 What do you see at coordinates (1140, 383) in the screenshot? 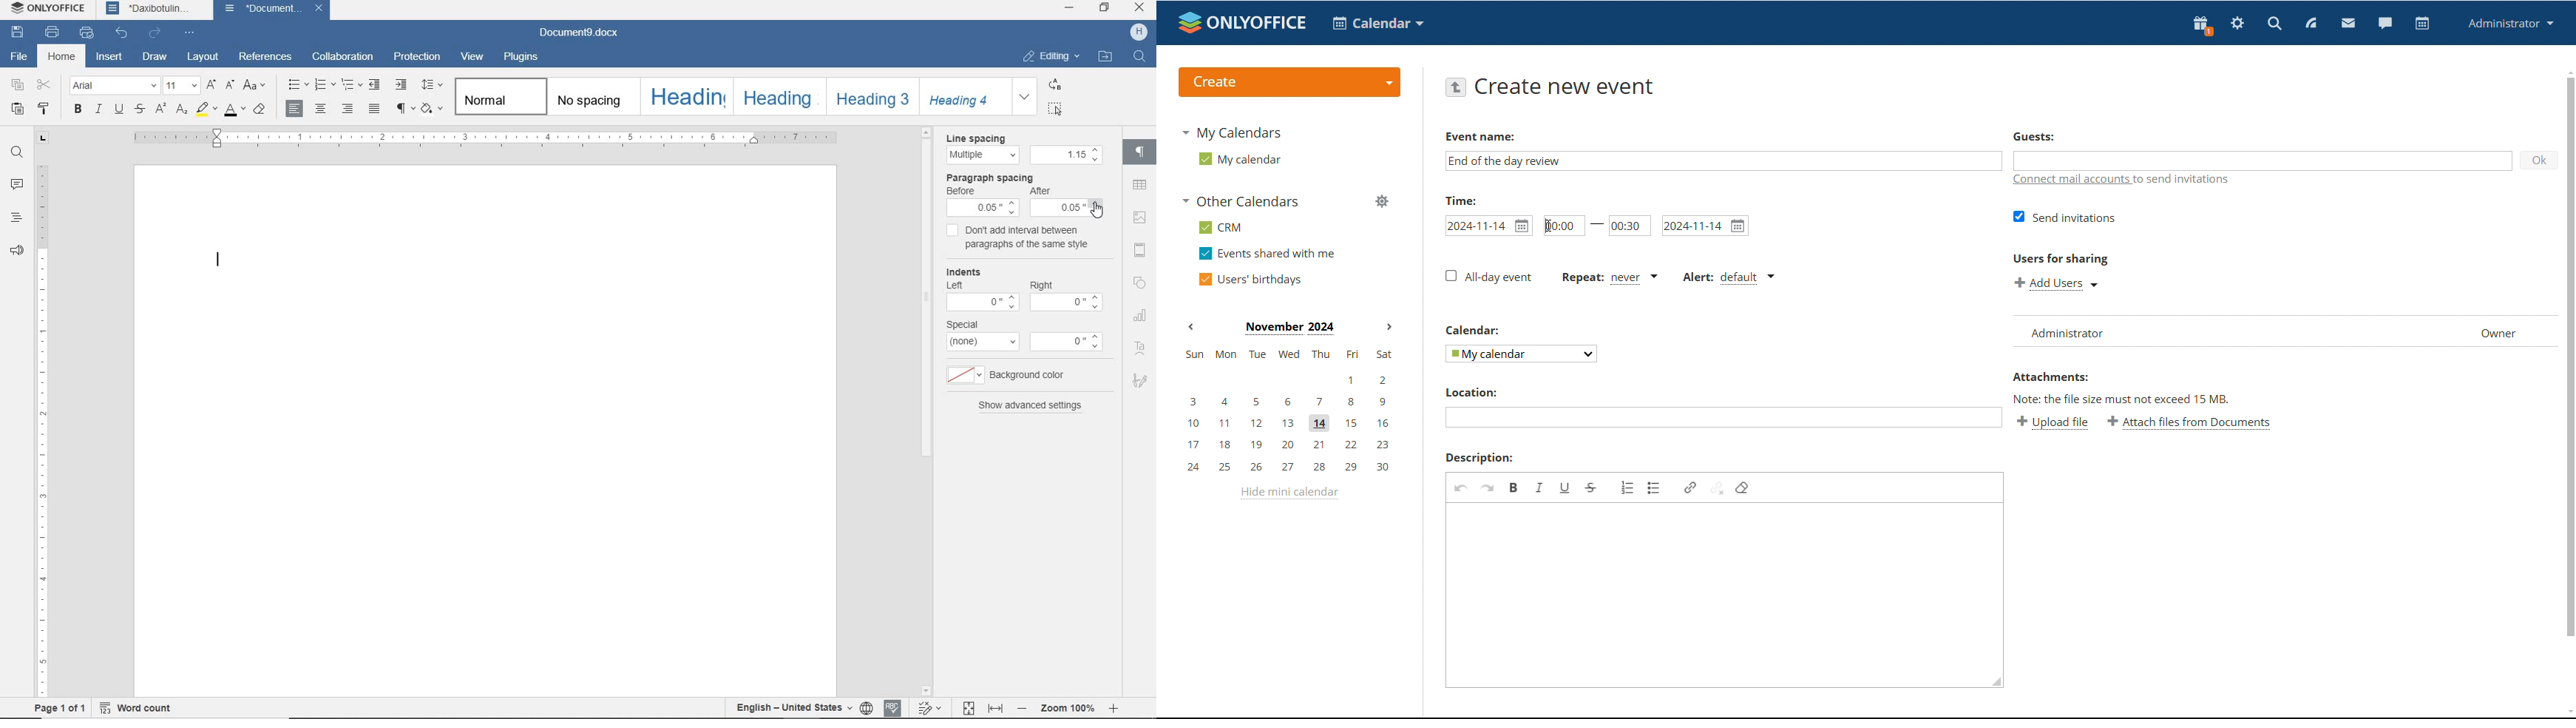
I see `signature` at bounding box center [1140, 383].